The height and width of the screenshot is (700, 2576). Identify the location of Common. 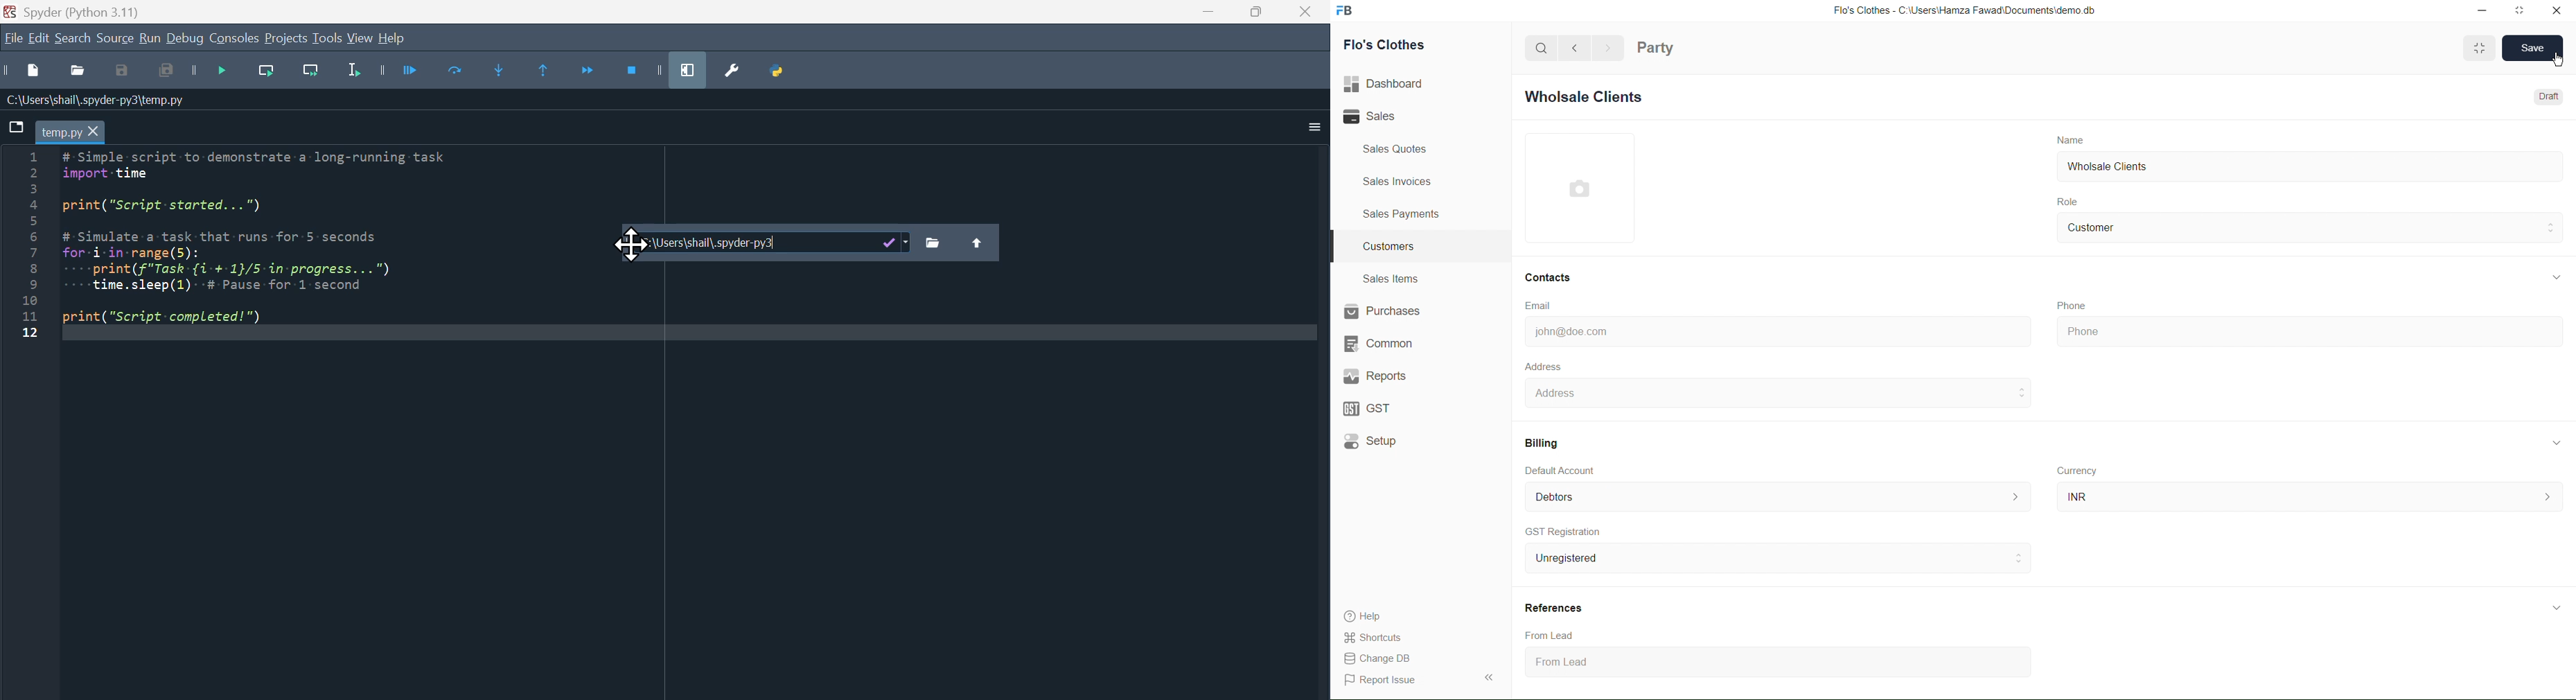
(1378, 344).